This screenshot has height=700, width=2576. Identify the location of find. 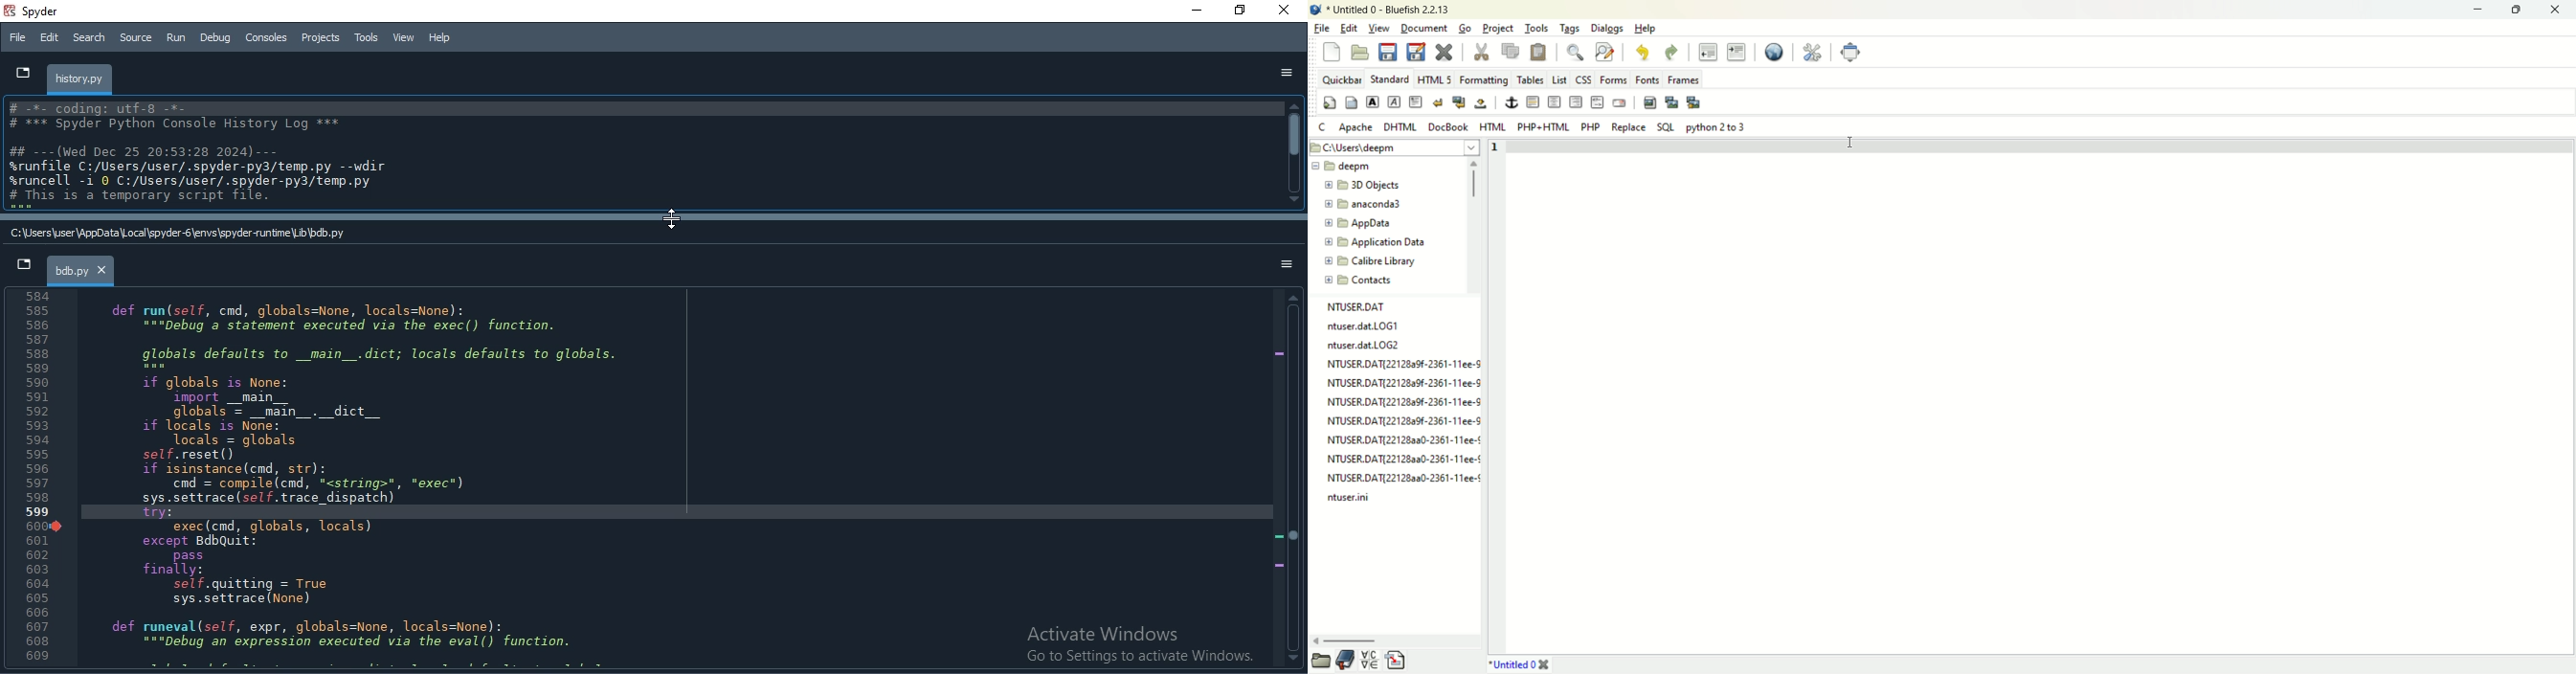
(1578, 52).